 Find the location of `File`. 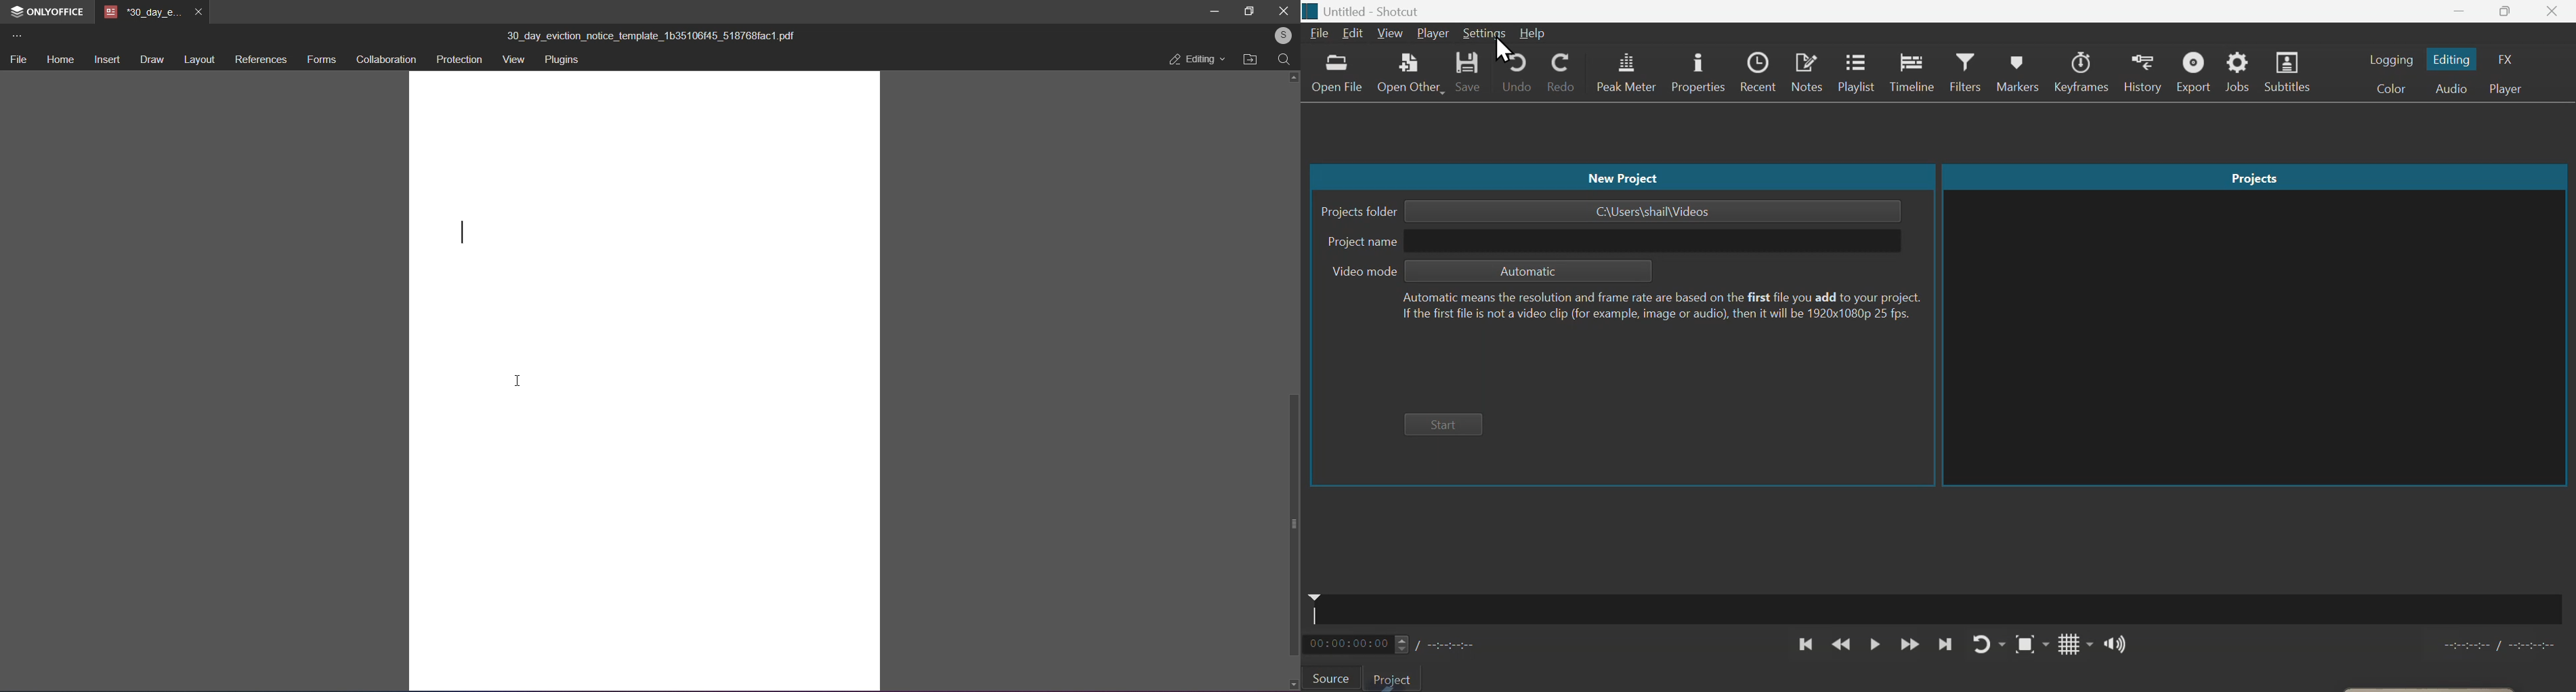

File is located at coordinates (1318, 35).